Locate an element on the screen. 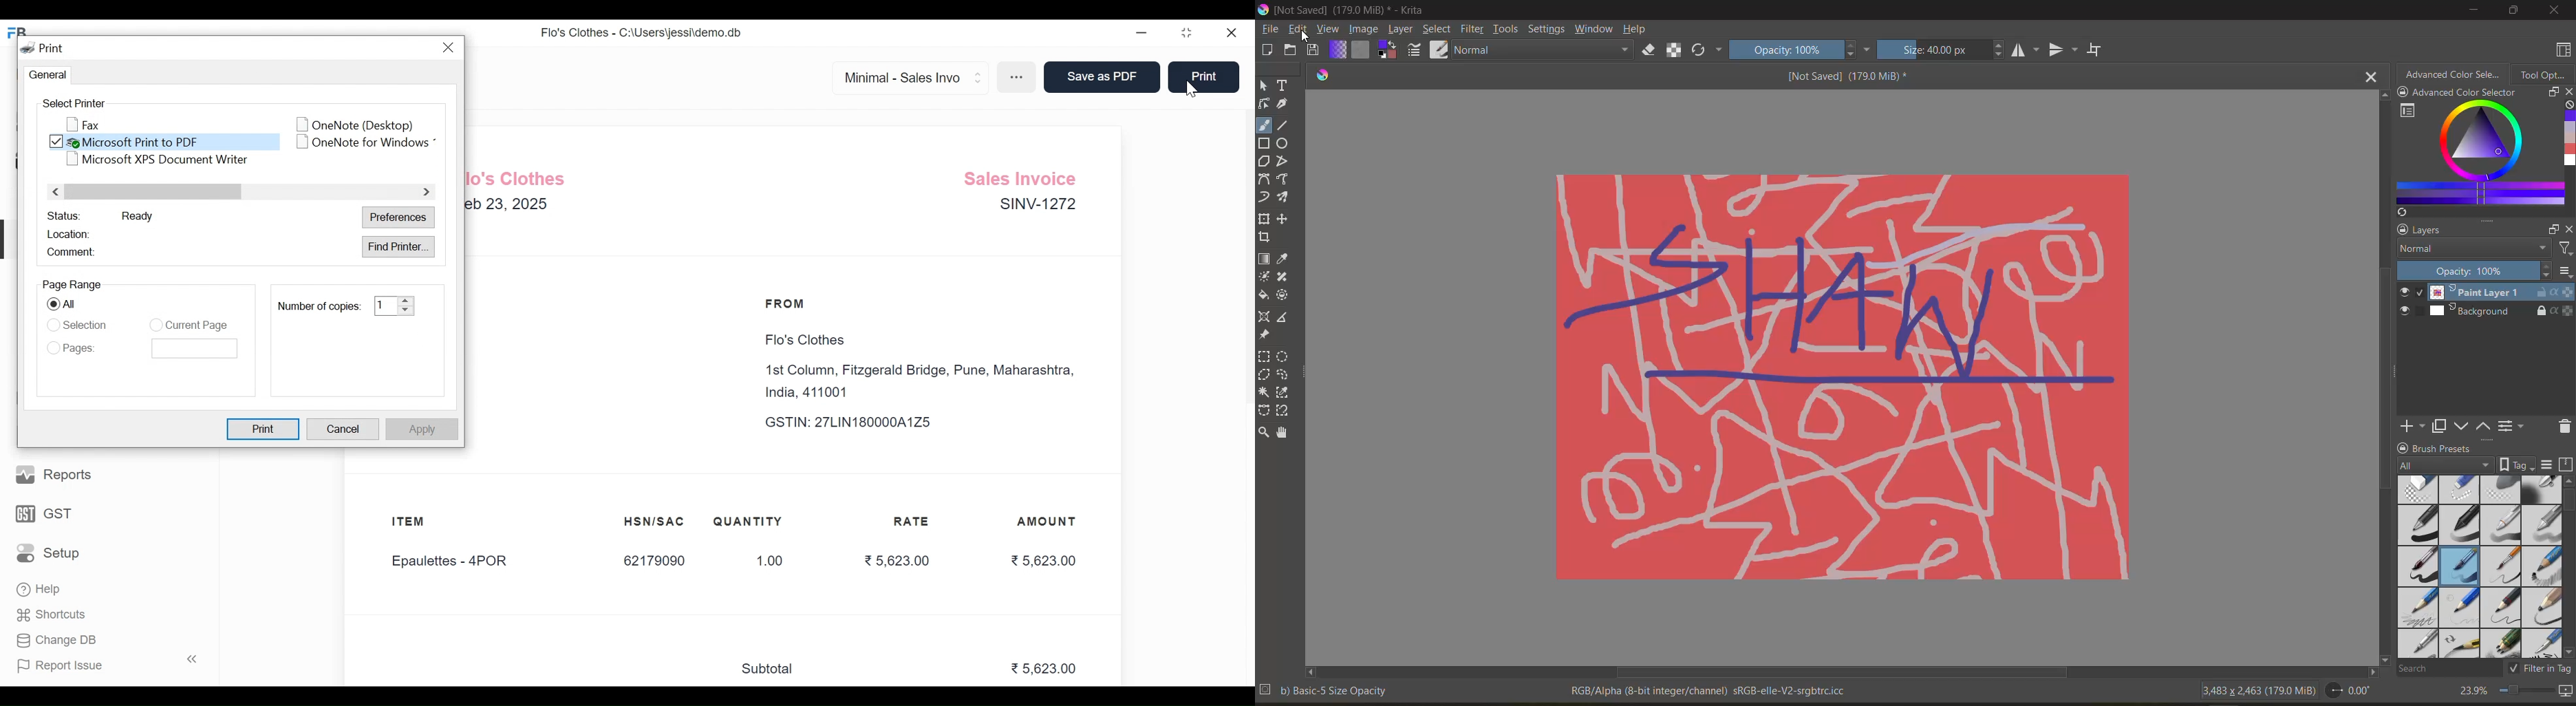  More is located at coordinates (1018, 78).